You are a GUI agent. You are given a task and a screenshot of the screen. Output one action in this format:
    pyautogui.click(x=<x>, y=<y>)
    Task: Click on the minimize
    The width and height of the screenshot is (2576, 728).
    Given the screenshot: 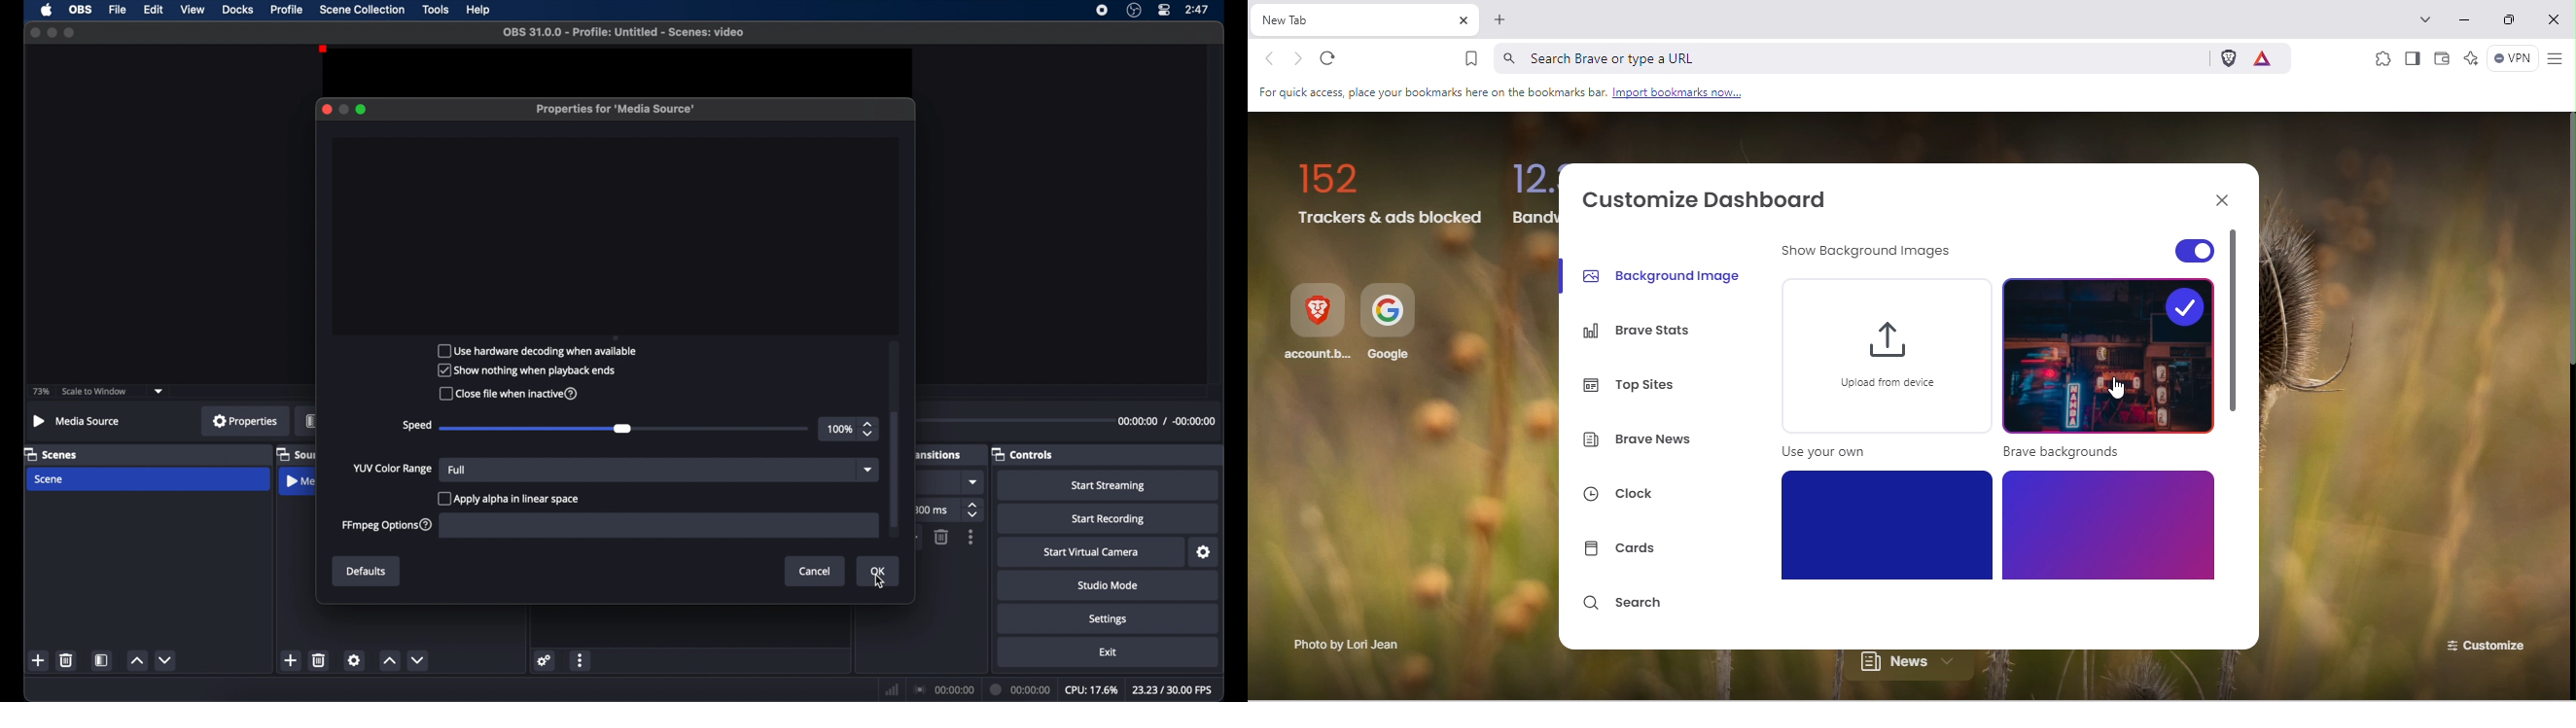 What is the action you would take?
    pyautogui.click(x=51, y=32)
    